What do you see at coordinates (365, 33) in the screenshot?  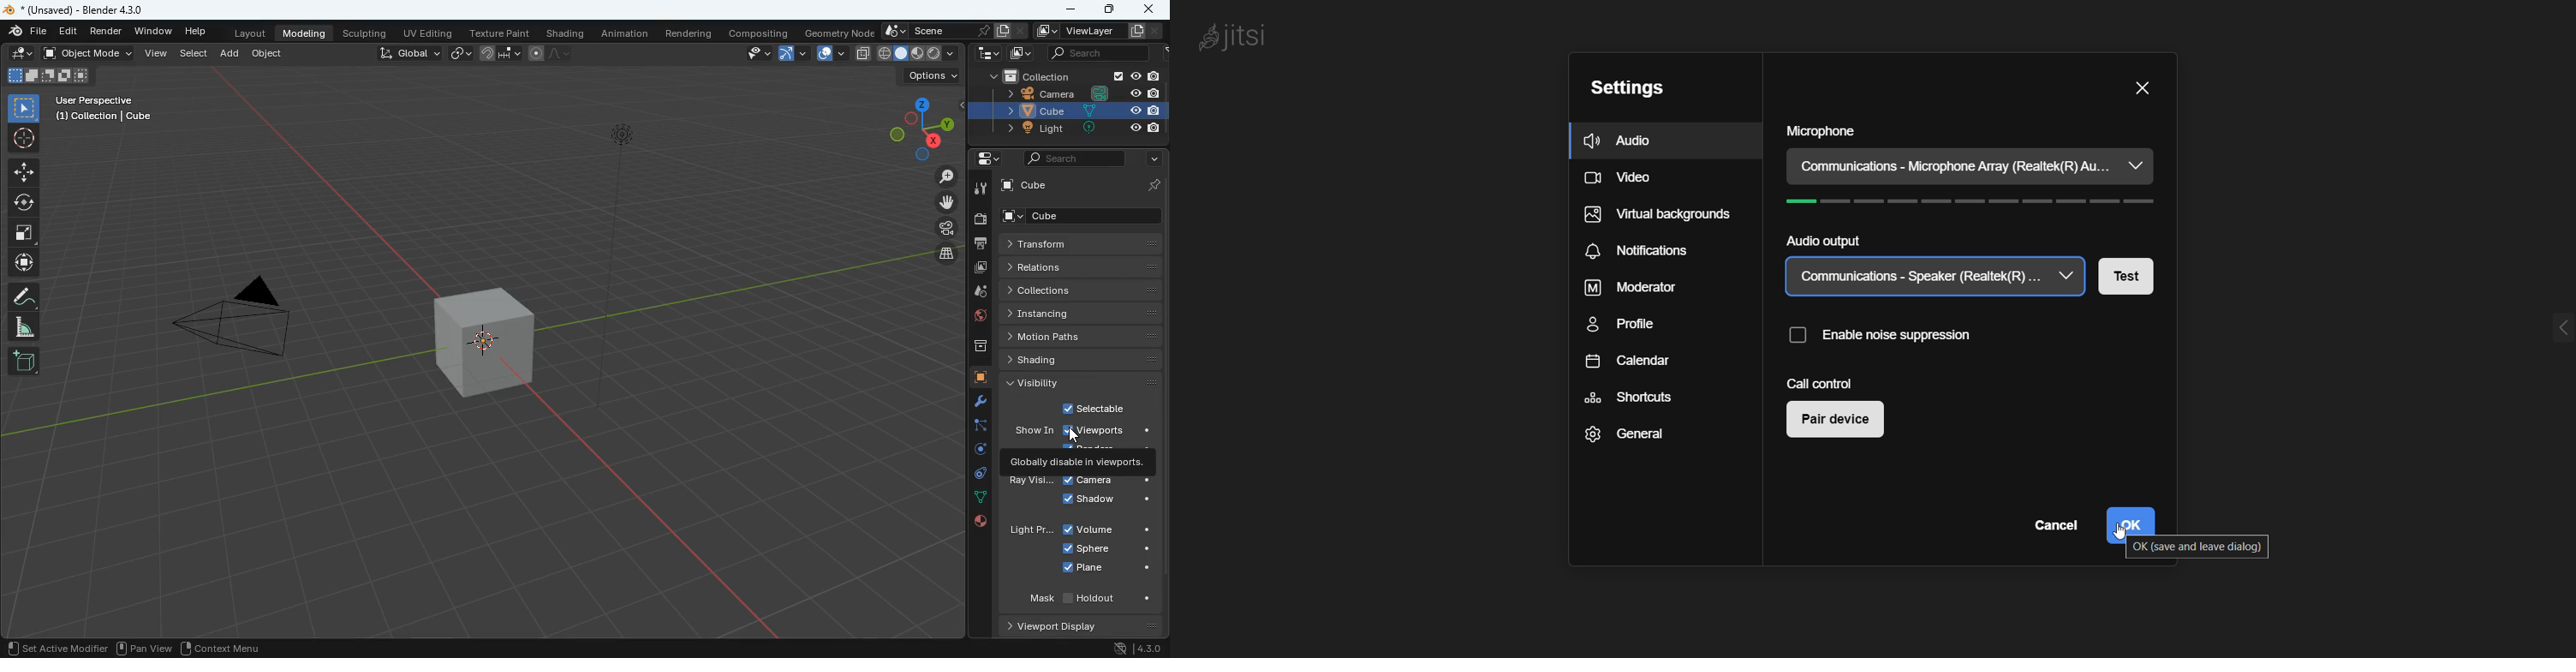 I see `sculpting` at bounding box center [365, 33].